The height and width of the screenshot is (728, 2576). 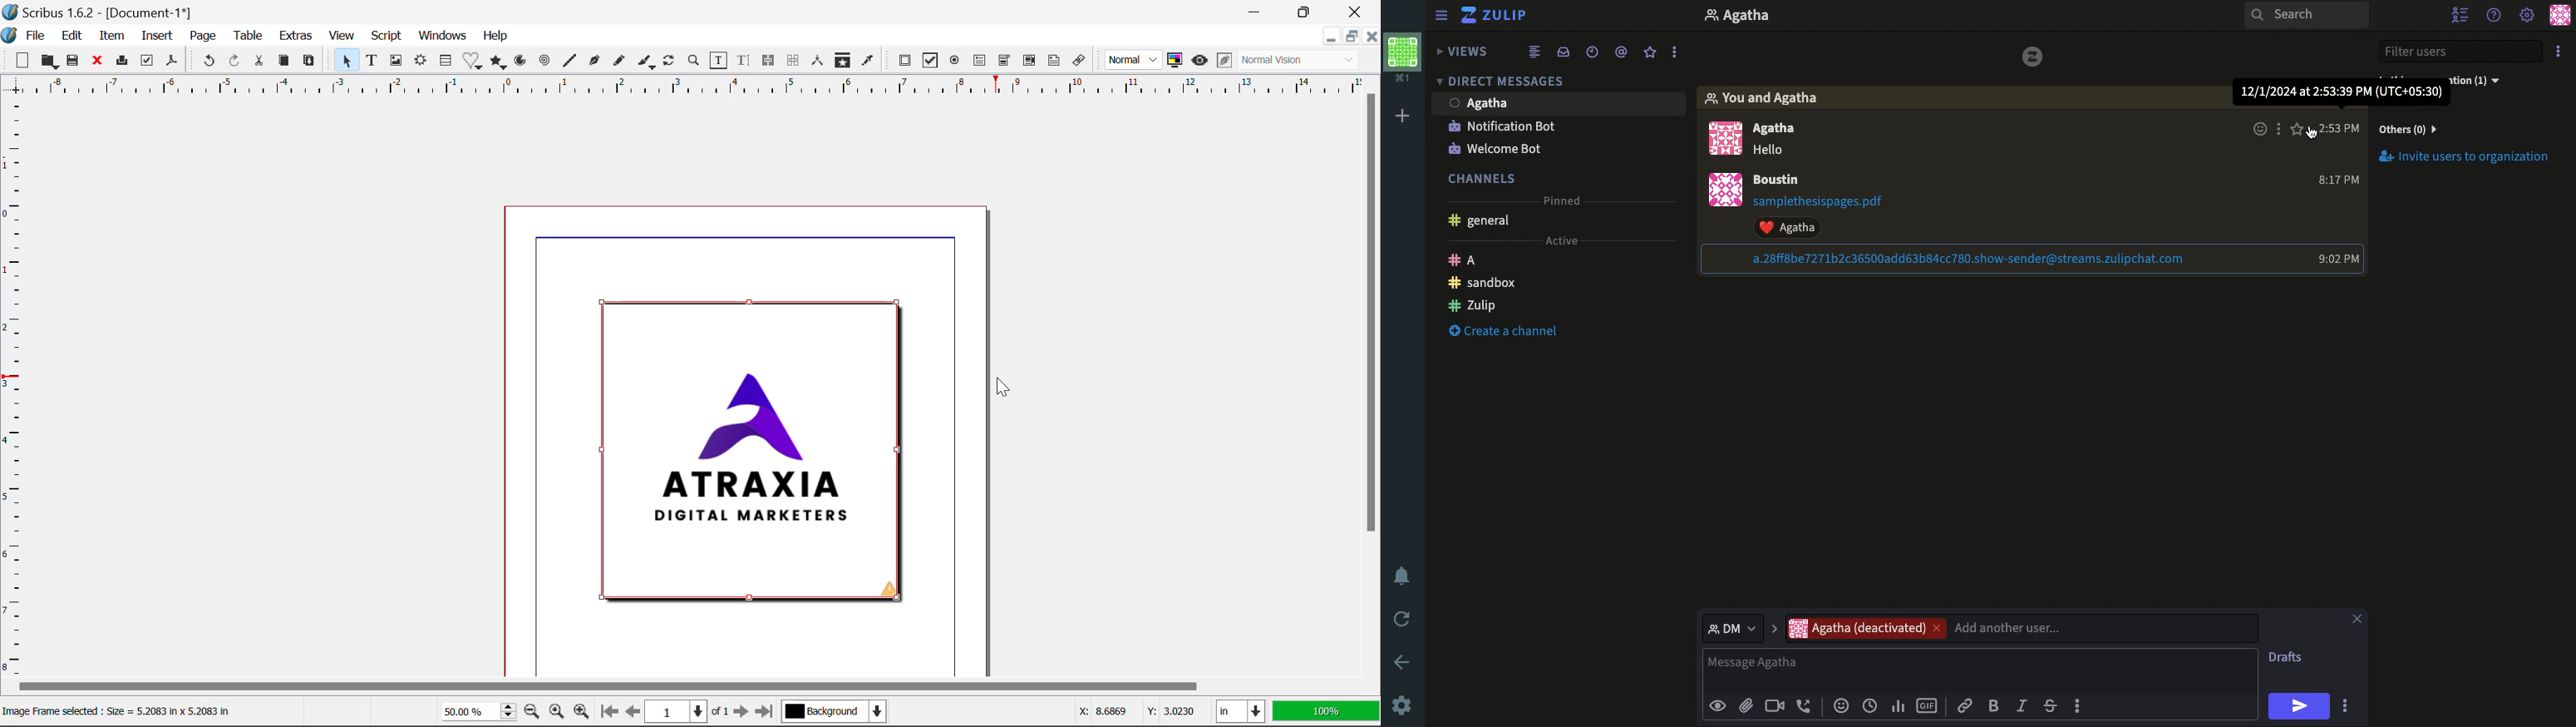 I want to click on Link Annotation, so click(x=1082, y=63).